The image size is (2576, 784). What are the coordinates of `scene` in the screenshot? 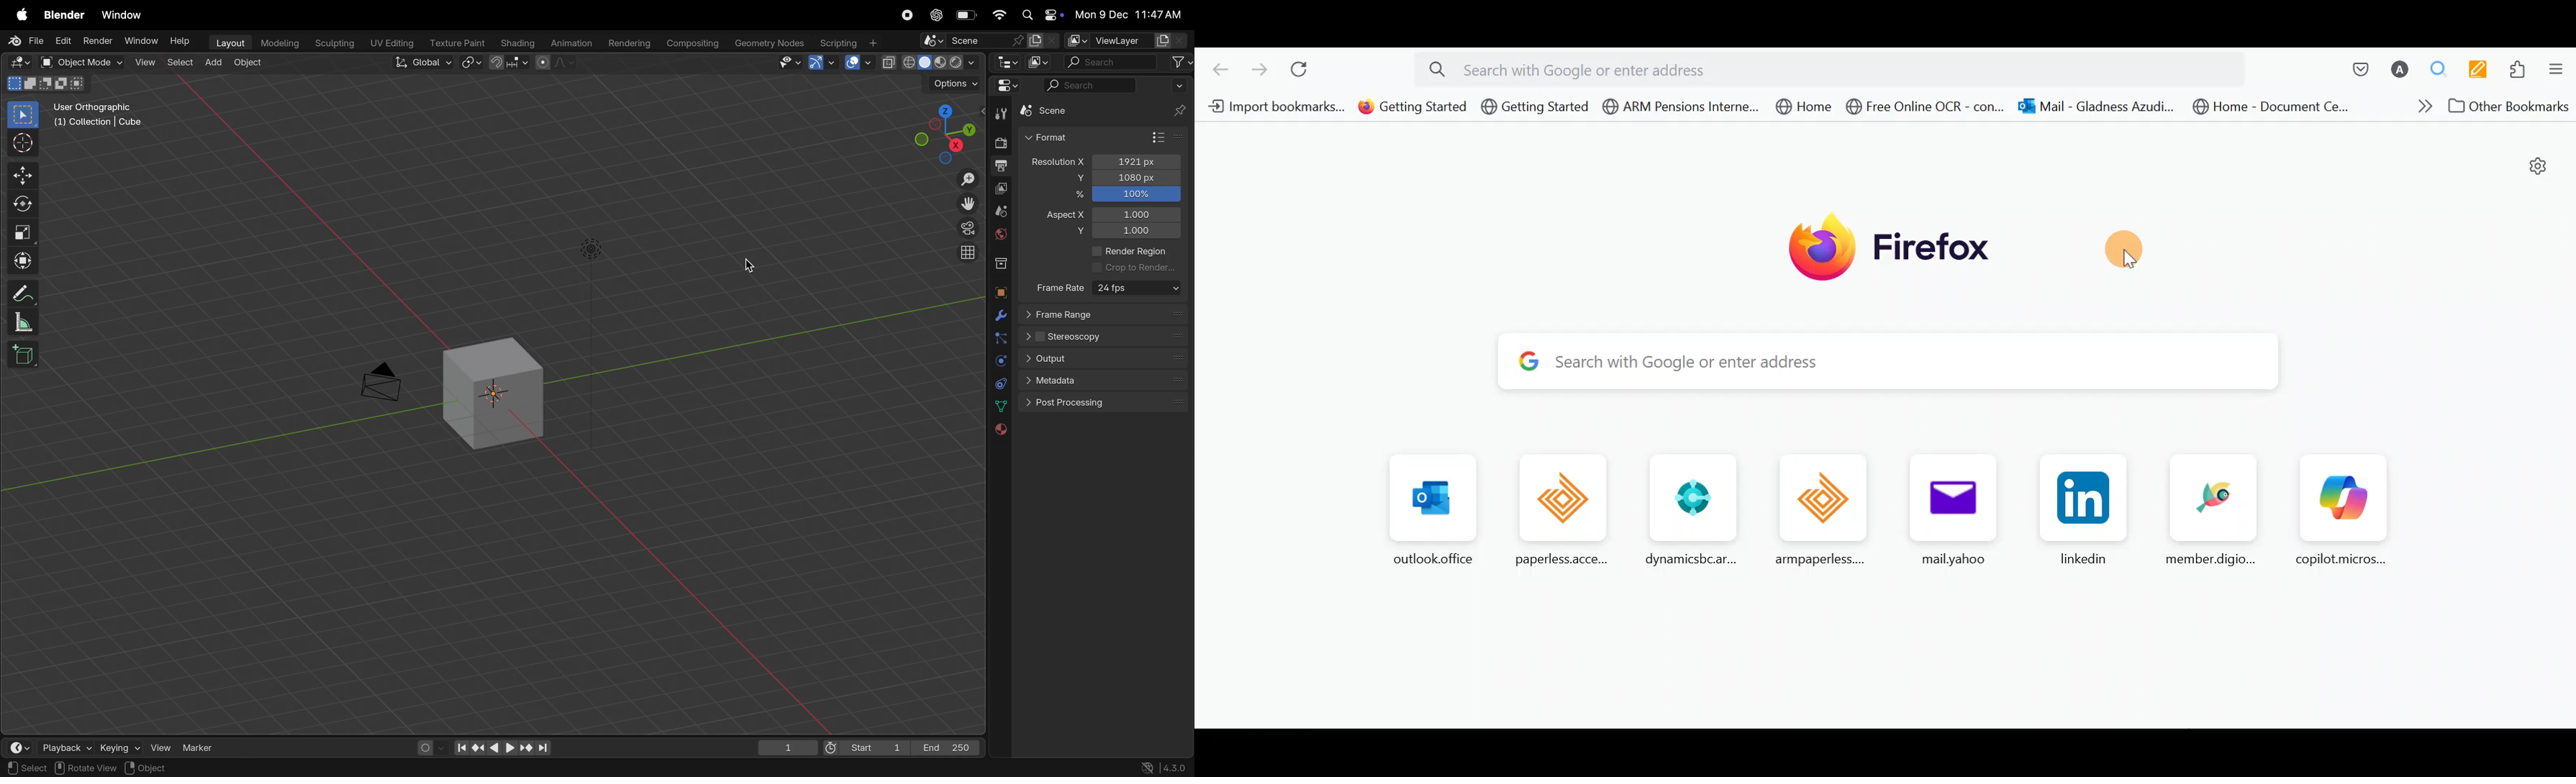 It's located at (988, 41).